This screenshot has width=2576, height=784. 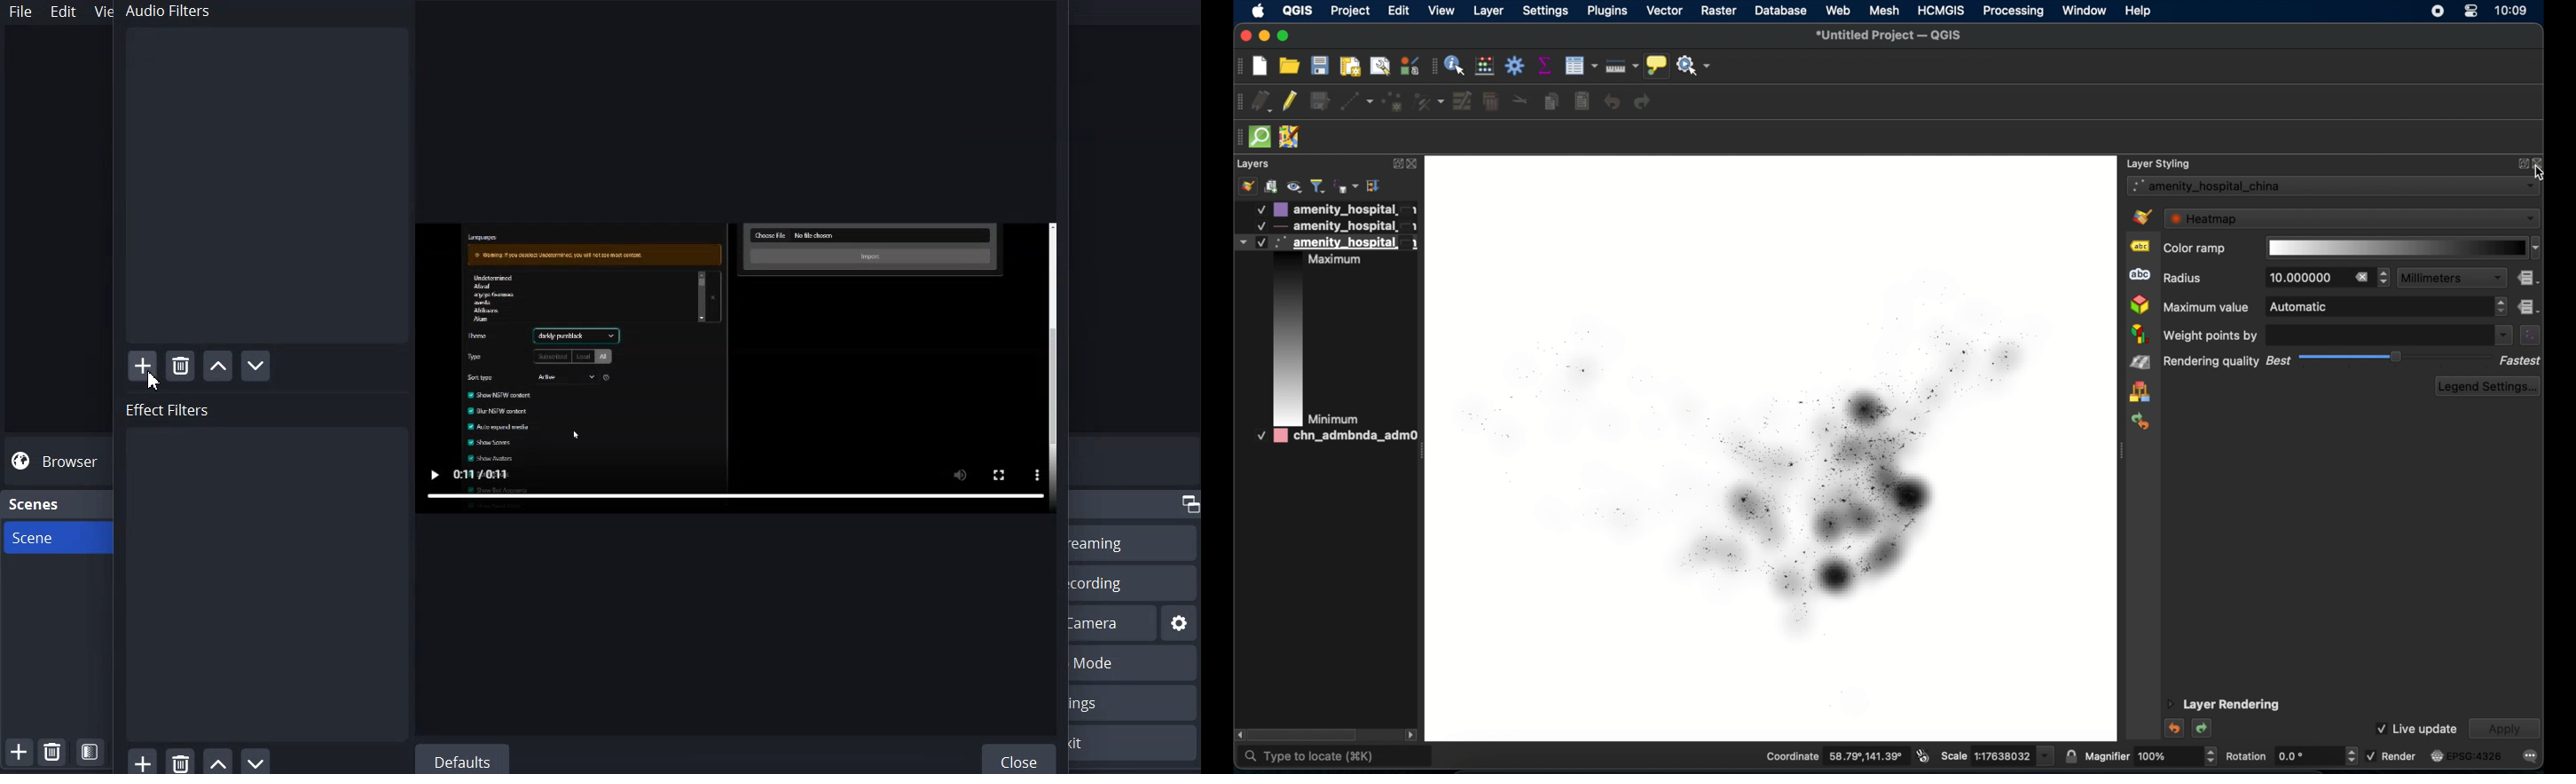 What do you see at coordinates (1551, 102) in the screenshot?
I see `copy features` at bounding box center [1551, 102].